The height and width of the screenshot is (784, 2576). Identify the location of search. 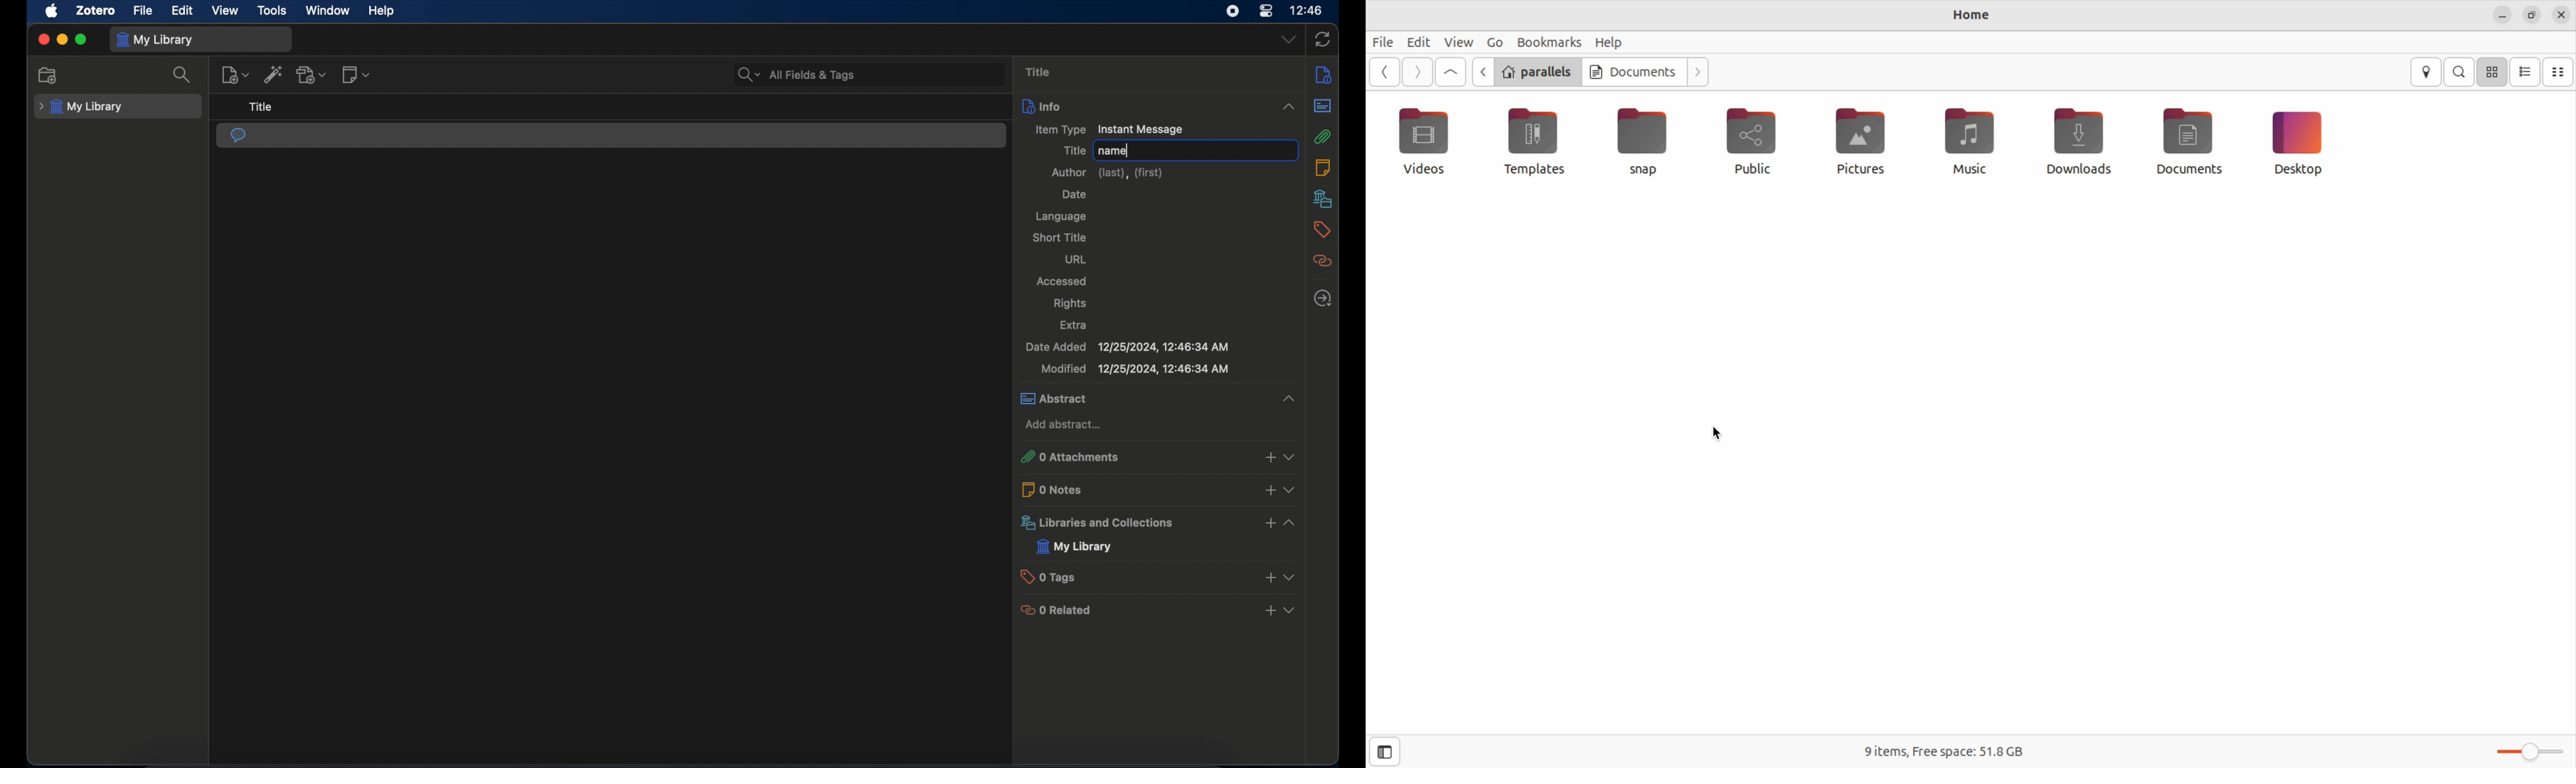
(182, 75).